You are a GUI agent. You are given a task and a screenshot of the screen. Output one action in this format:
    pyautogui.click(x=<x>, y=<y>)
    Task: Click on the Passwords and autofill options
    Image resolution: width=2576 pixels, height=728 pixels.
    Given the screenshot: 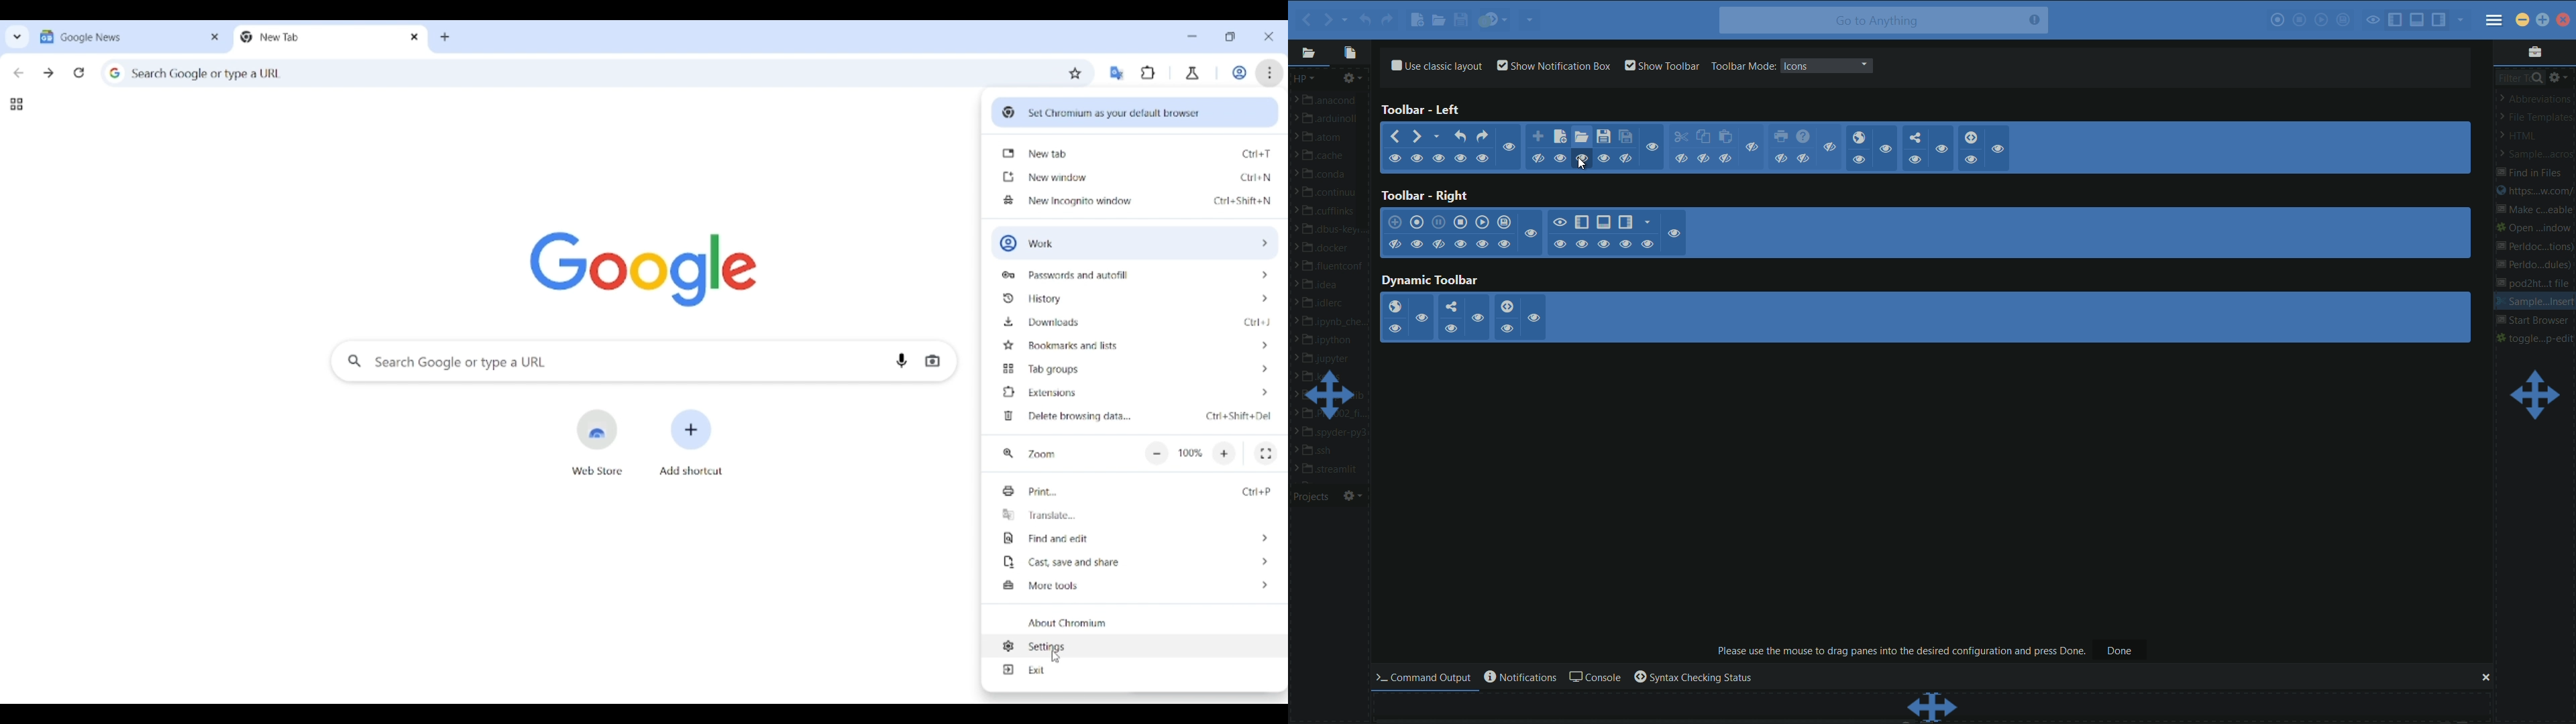 What is the action you would take?
    pyautogui.click(x=1134, y=274)
    